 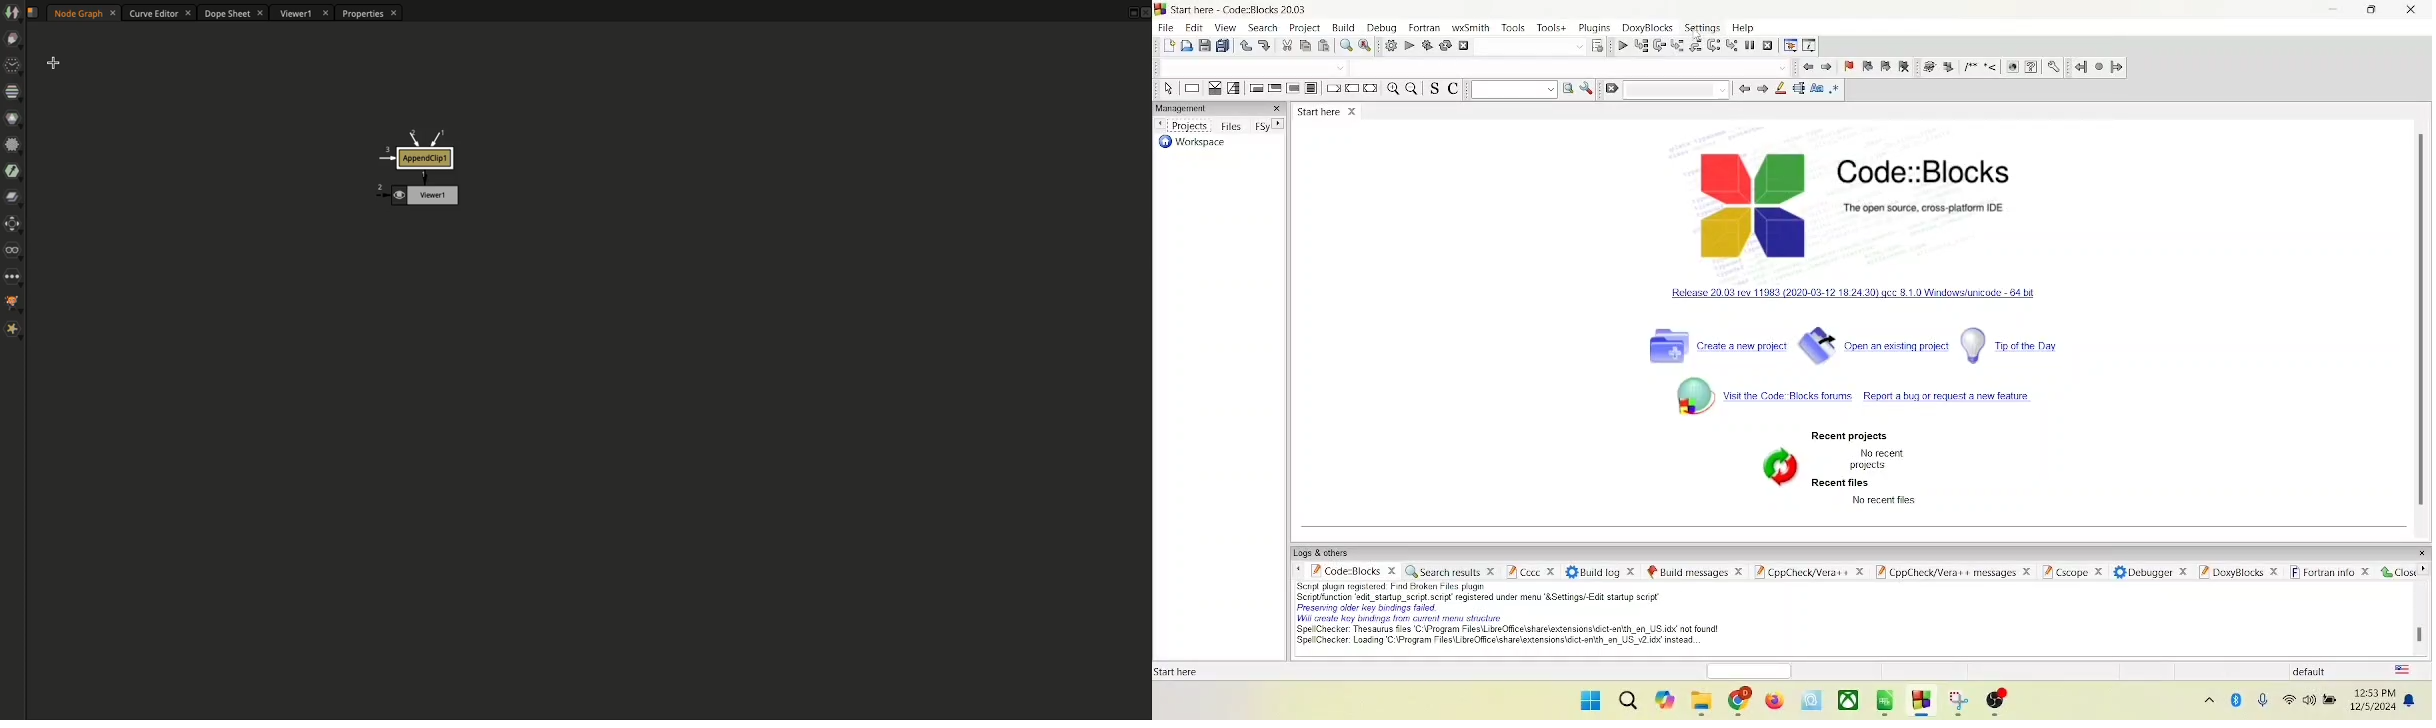 What do you see at coordinates (1245, 46) in the screenshot?
I see `undo` at bounding box center [1245, 46].